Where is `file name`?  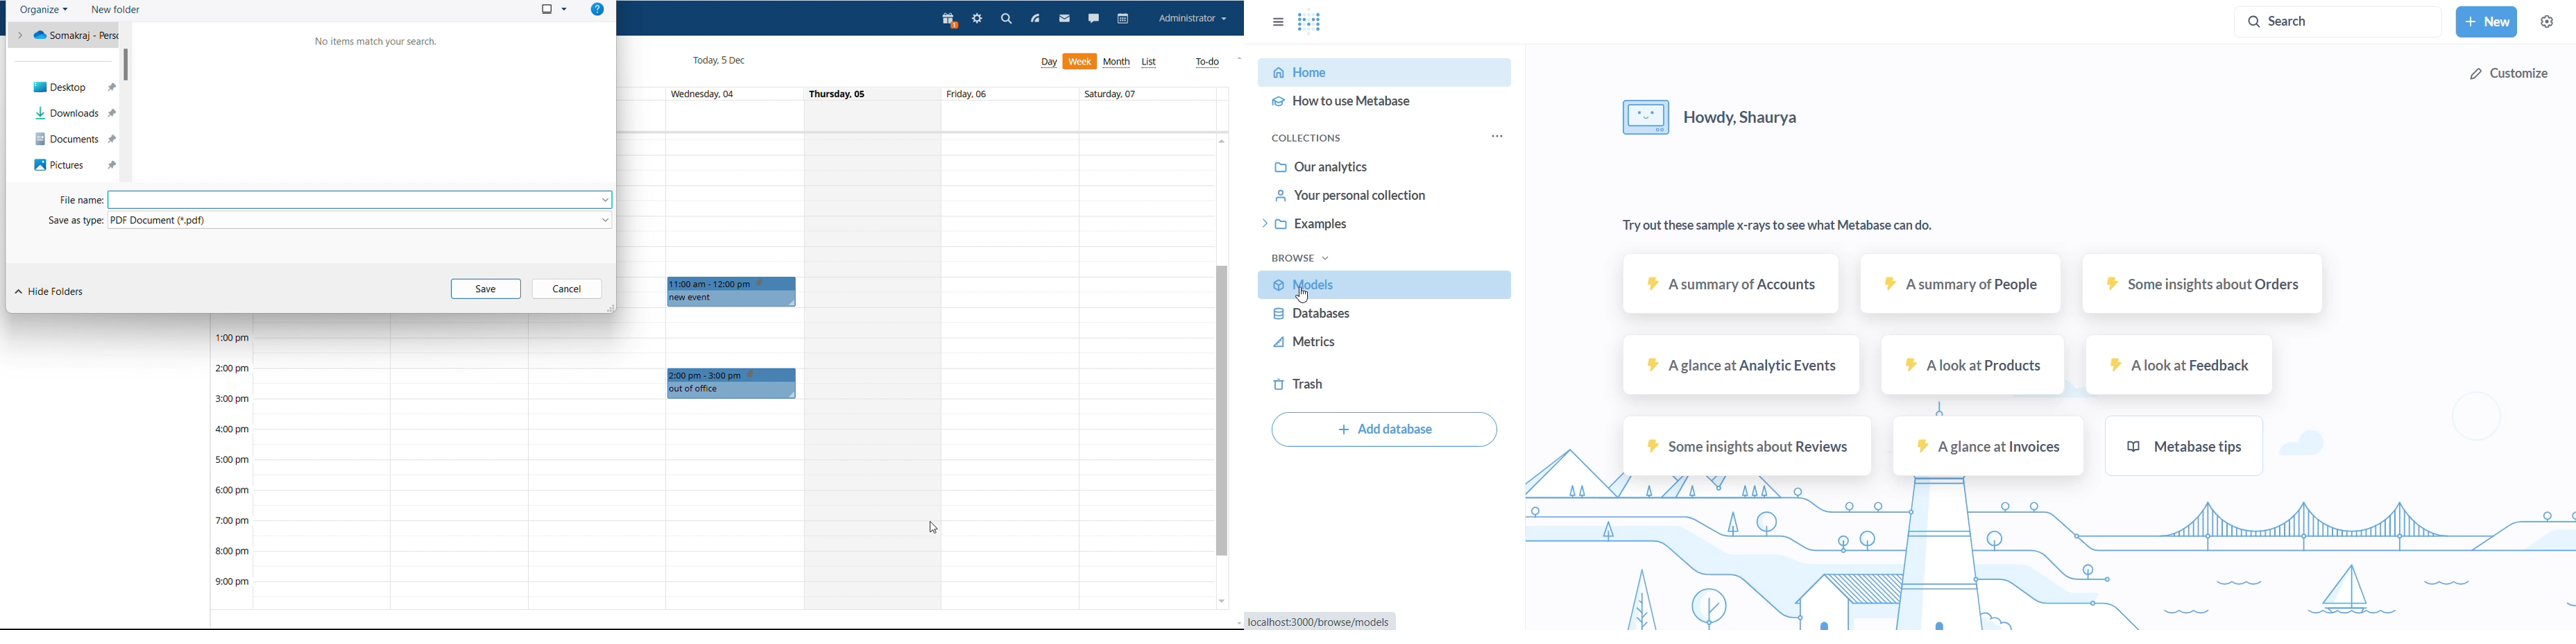
file name is located at coordinates (330, 200).